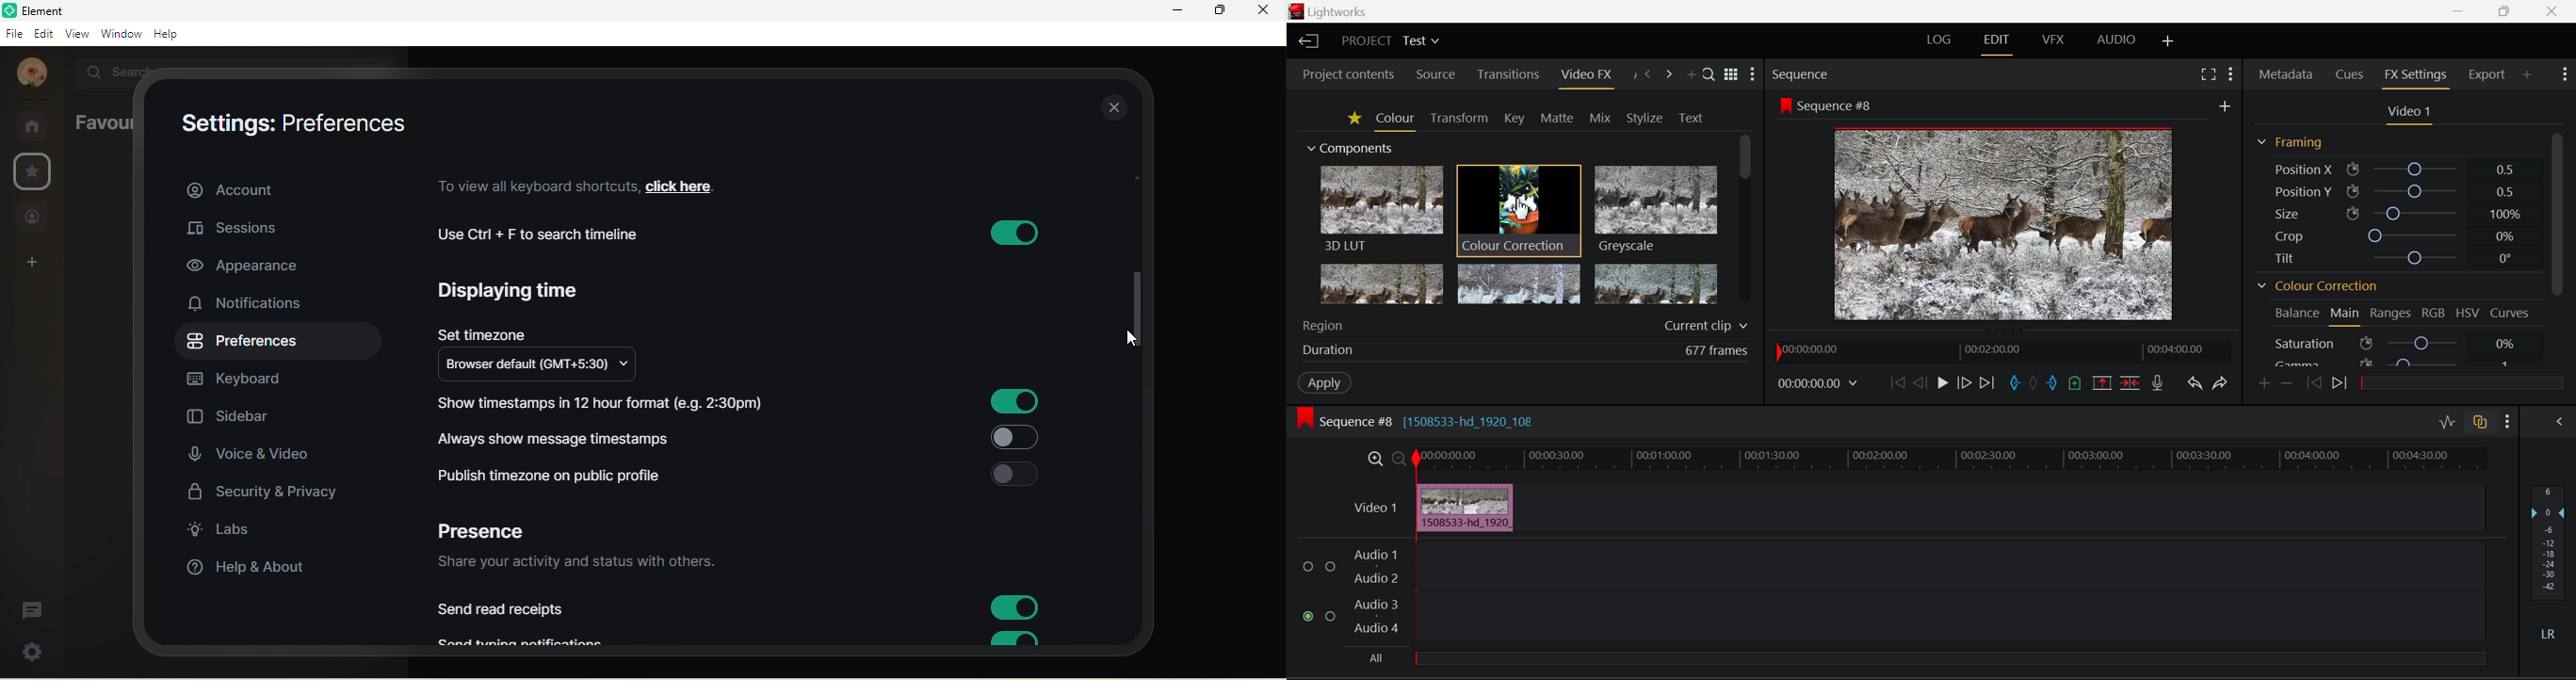  What do you see at coordinates (1344, 73) in the screenshot?
I see `Project contents` at bounding box center [1344, 73].